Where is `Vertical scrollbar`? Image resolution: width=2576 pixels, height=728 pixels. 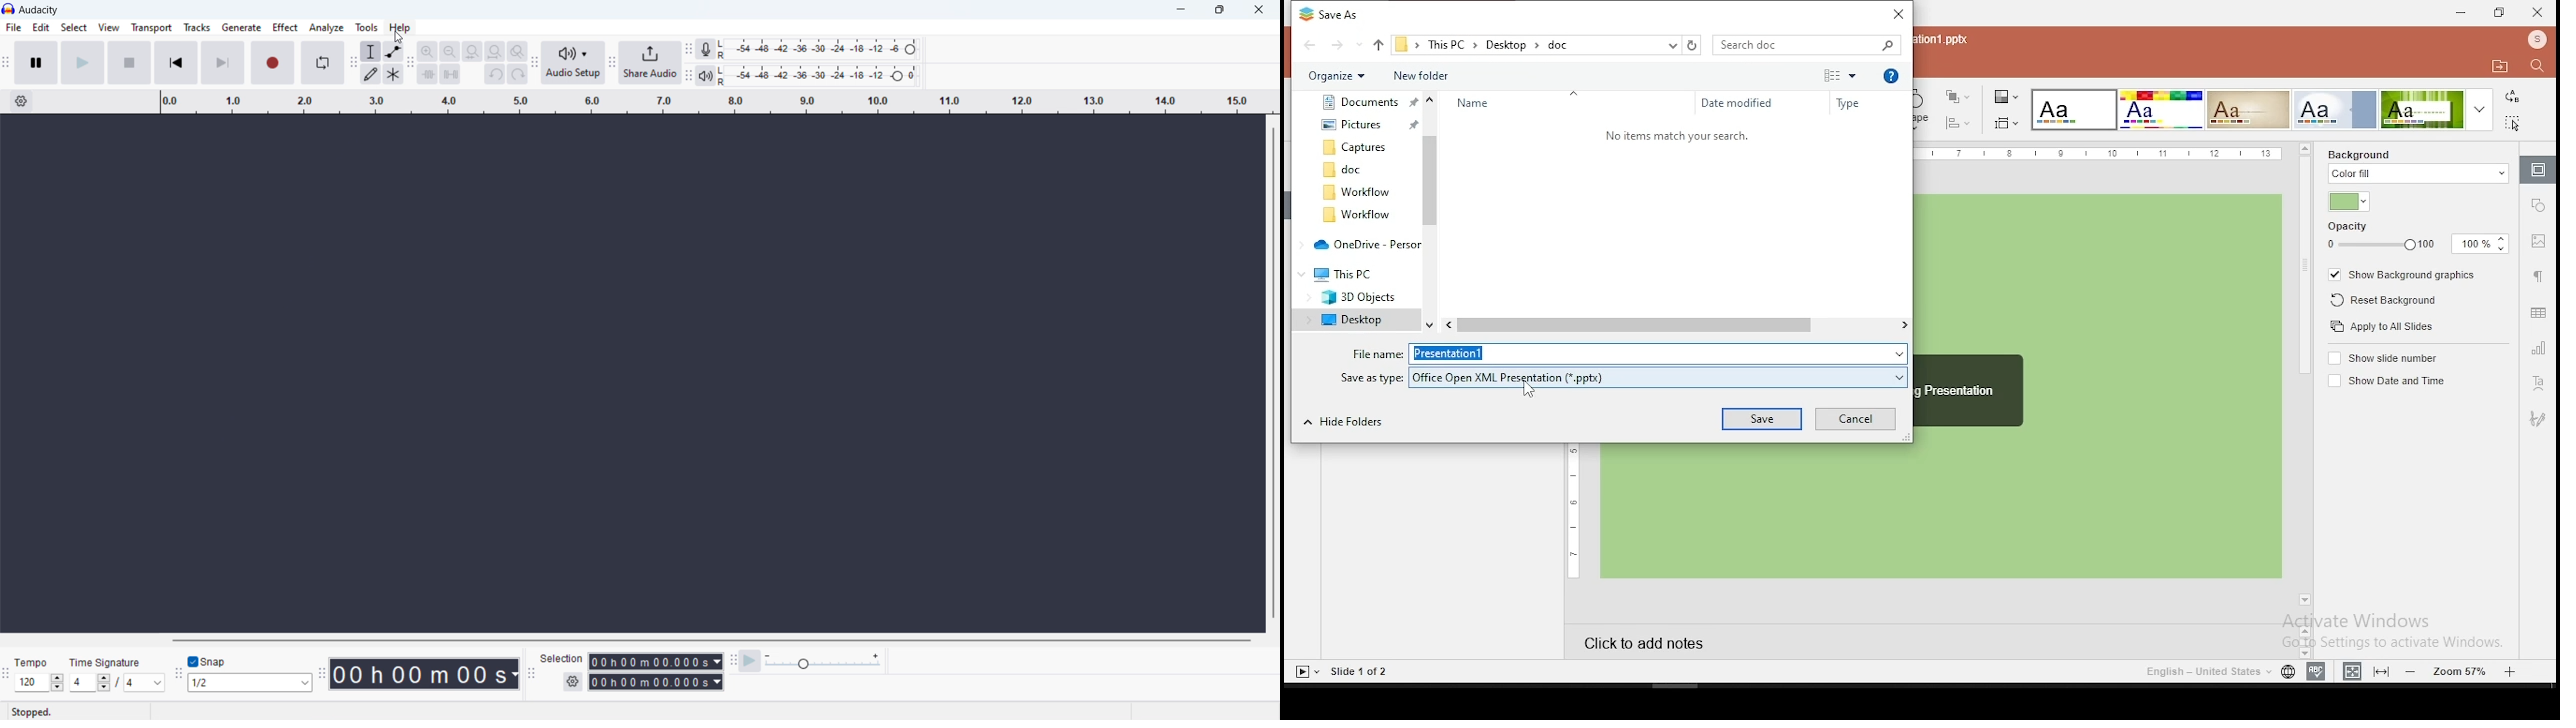
Vertical scrollbar is located at coordinates (1431, 211).